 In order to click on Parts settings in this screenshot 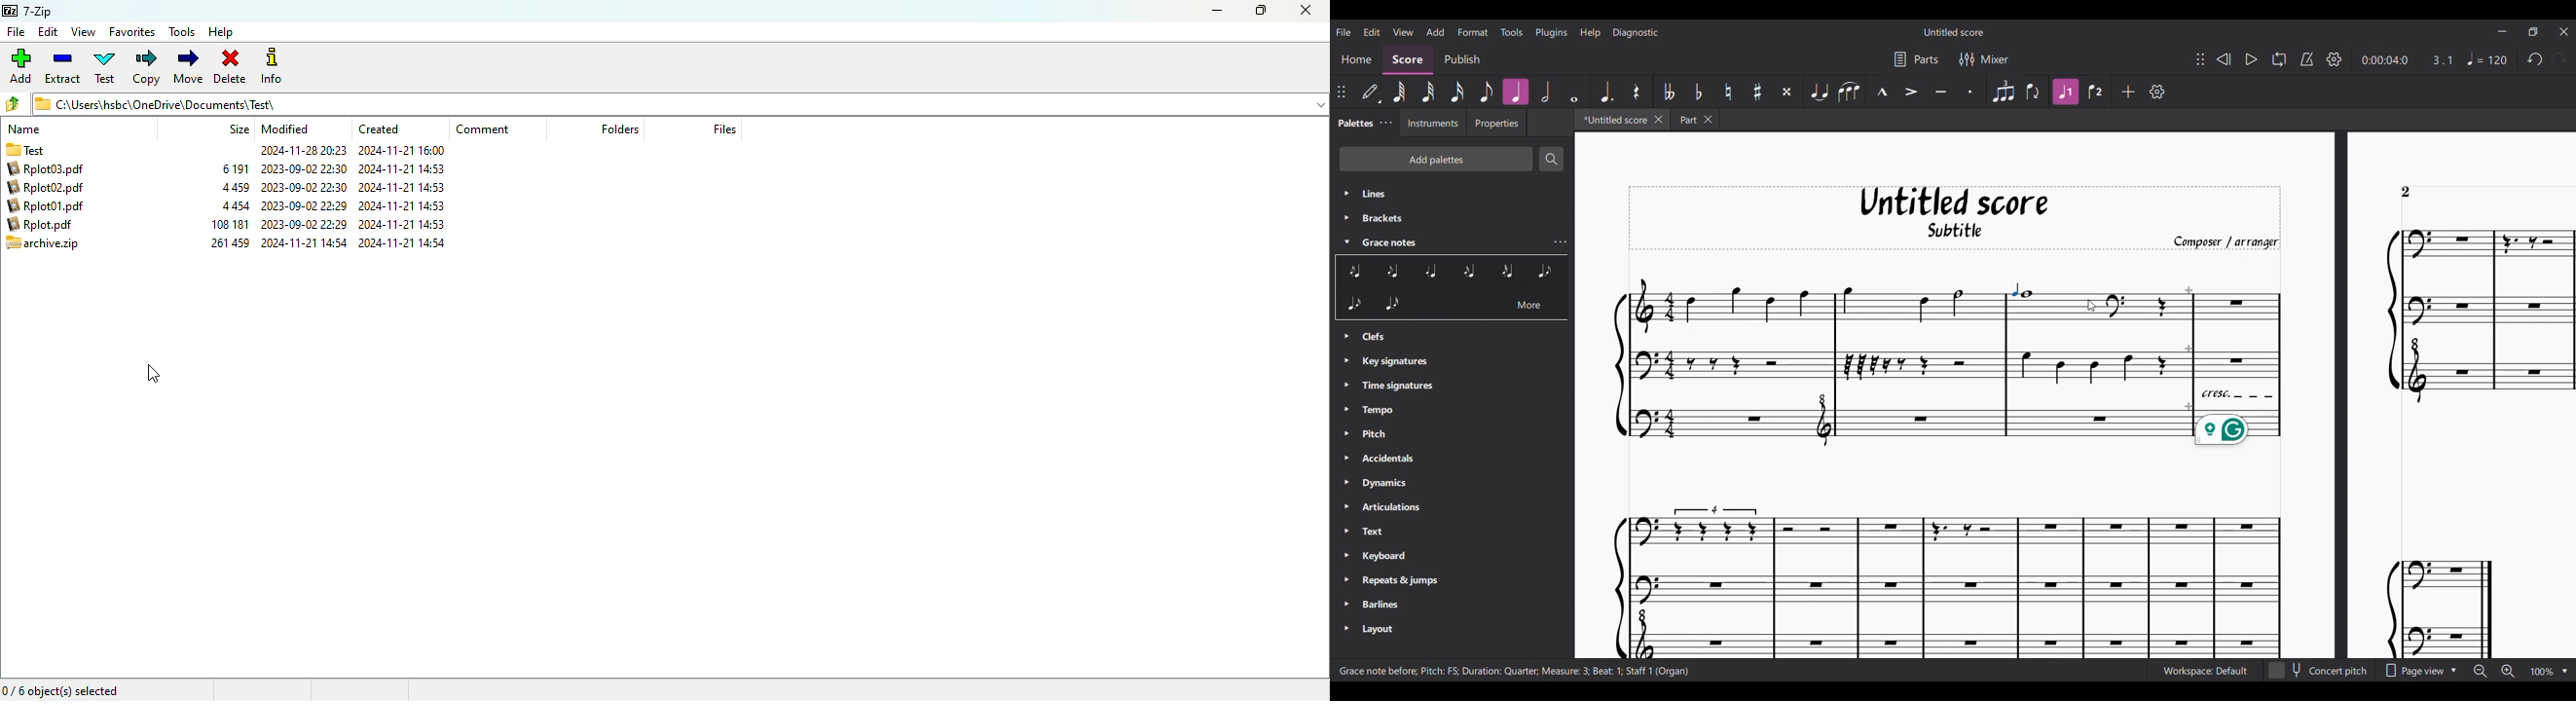, I will do `click(1916, 60)`.